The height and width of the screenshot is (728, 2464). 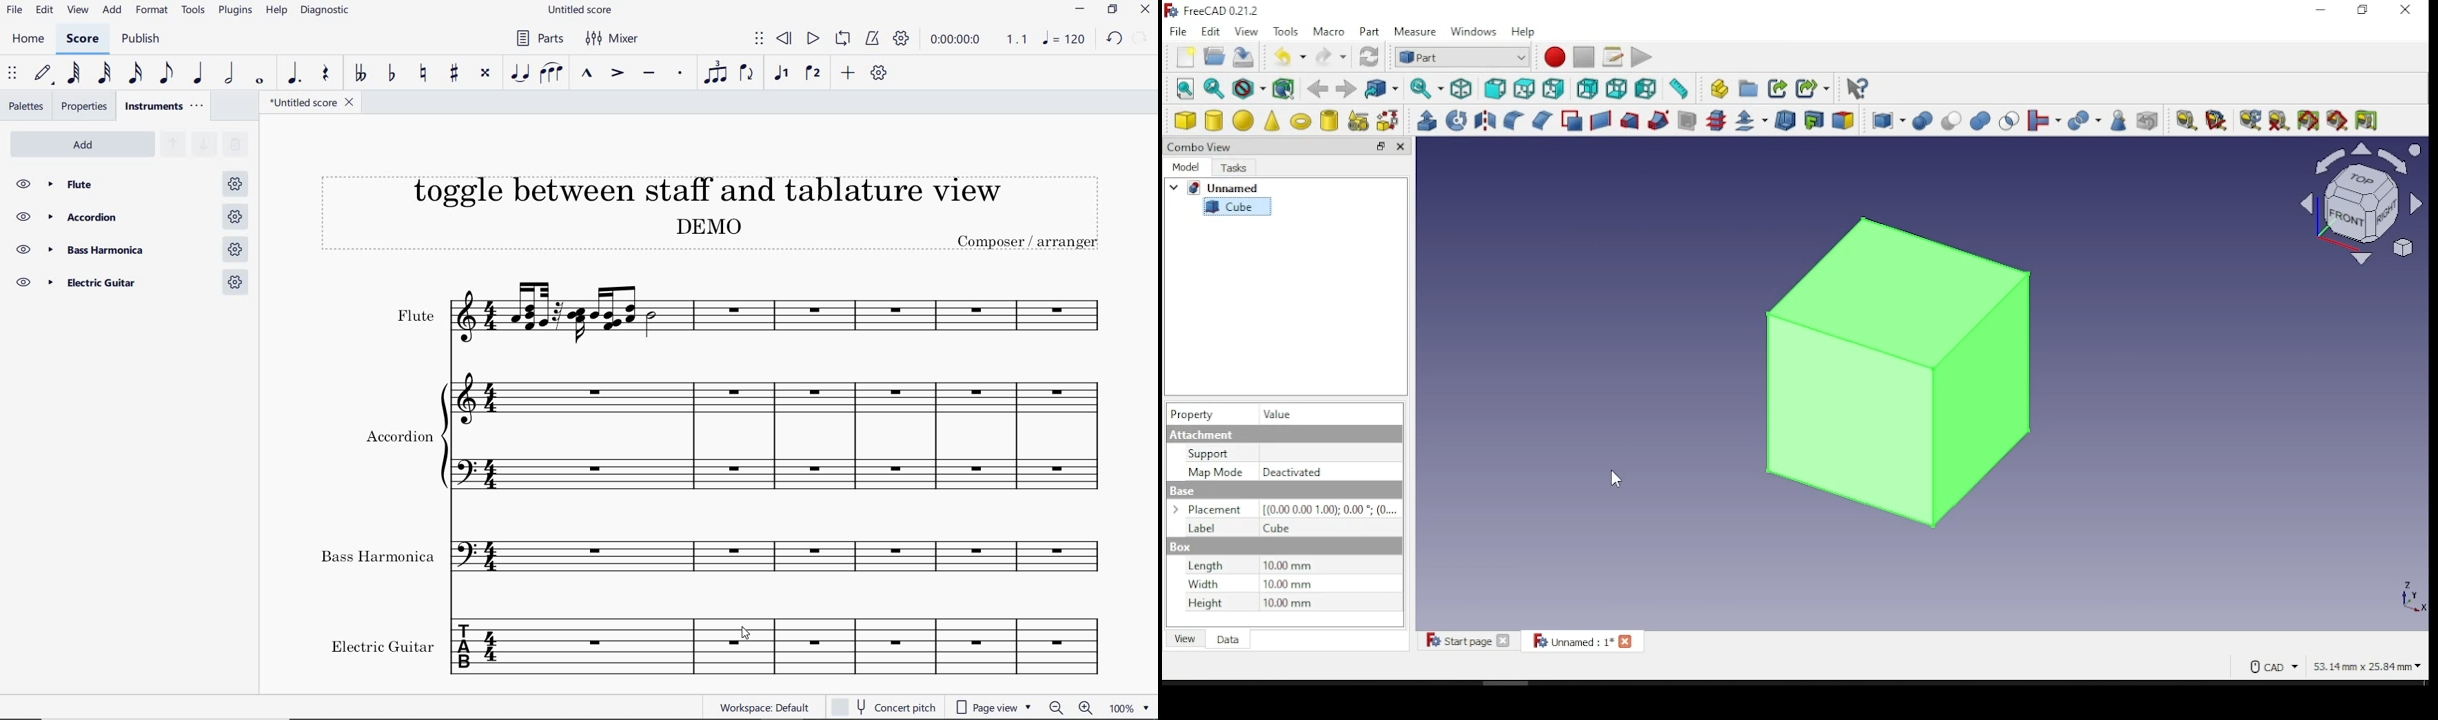 I want to click on fillet, so click(x=1513, y=120).